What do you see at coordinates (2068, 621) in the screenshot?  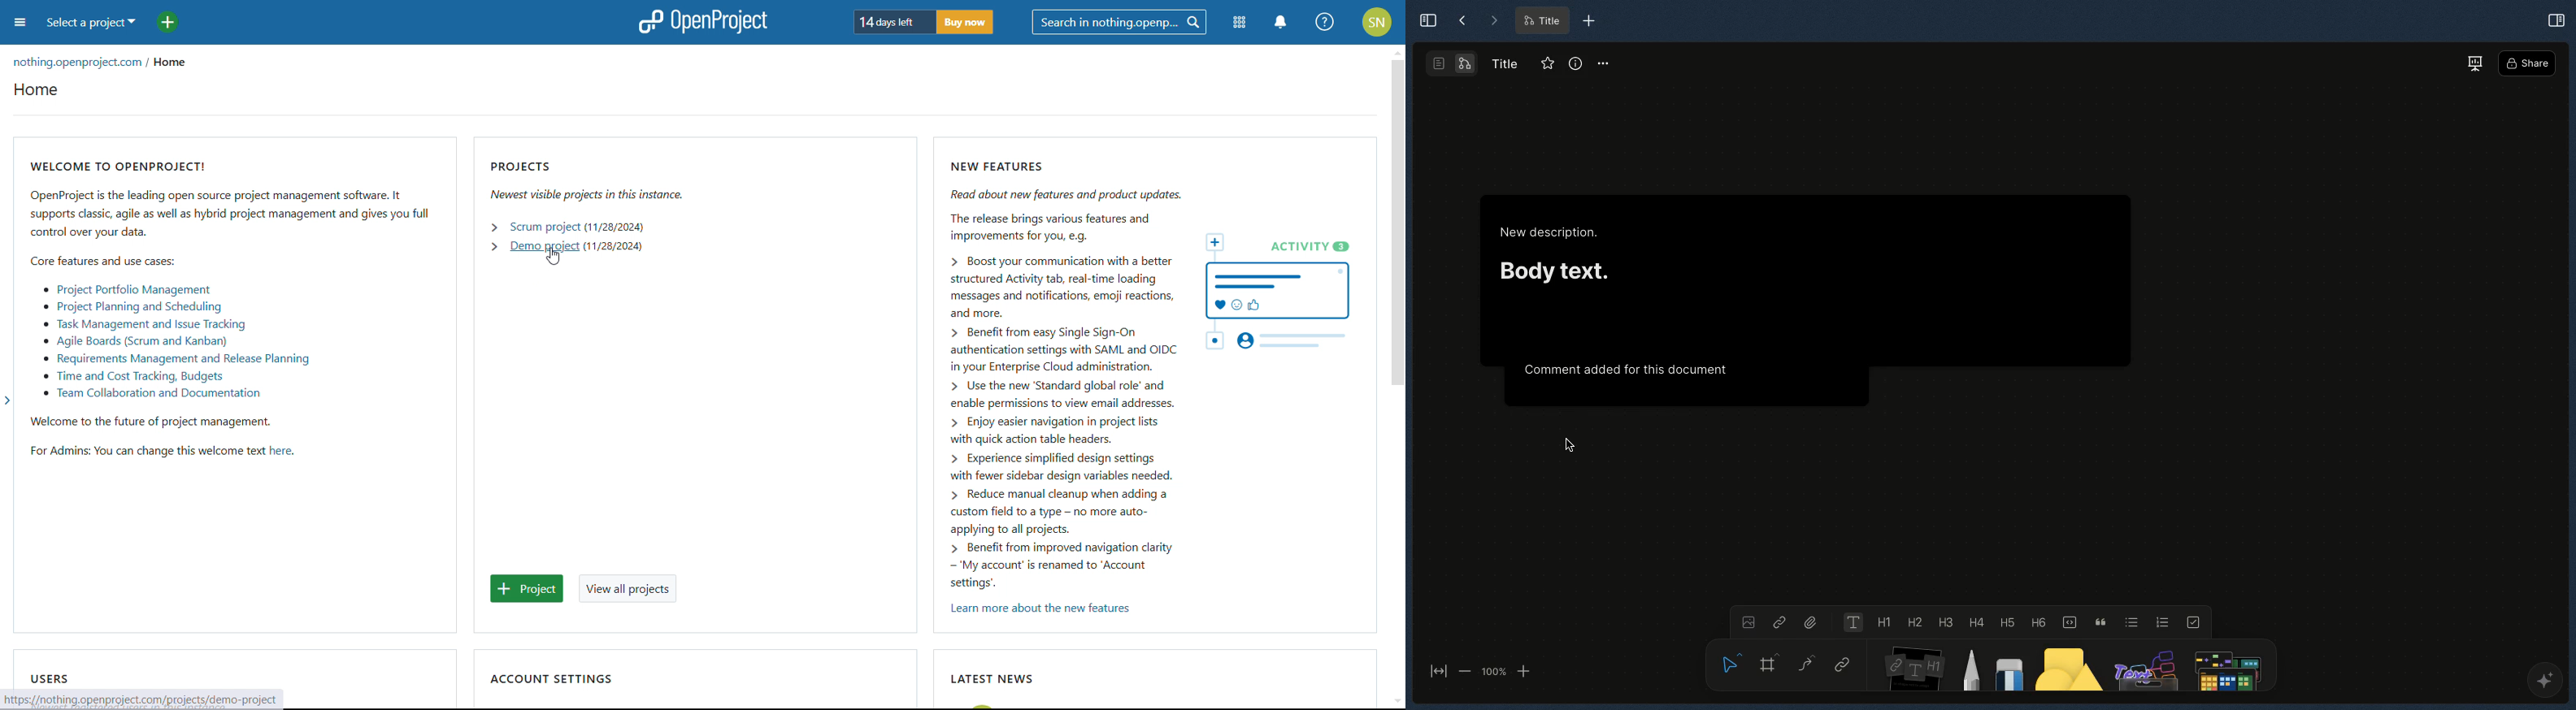 I see `Code block` at bounding box center [2068, 621].